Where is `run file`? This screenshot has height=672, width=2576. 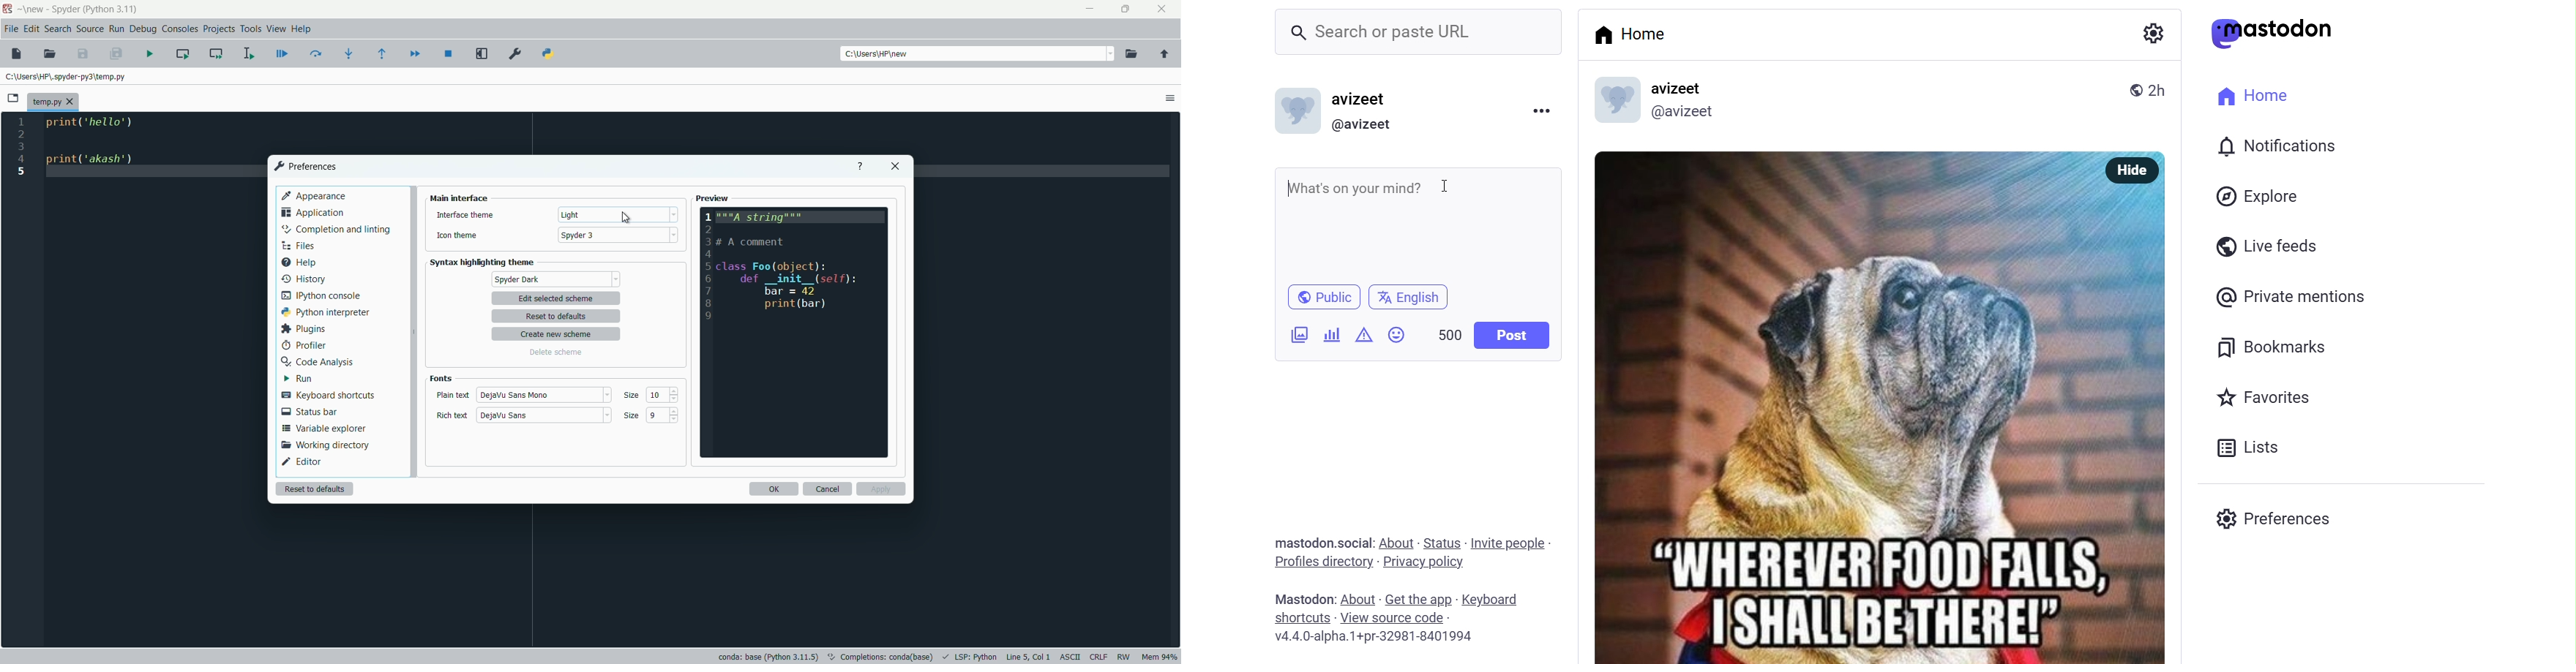 run file is located at coordinates (151, 53).